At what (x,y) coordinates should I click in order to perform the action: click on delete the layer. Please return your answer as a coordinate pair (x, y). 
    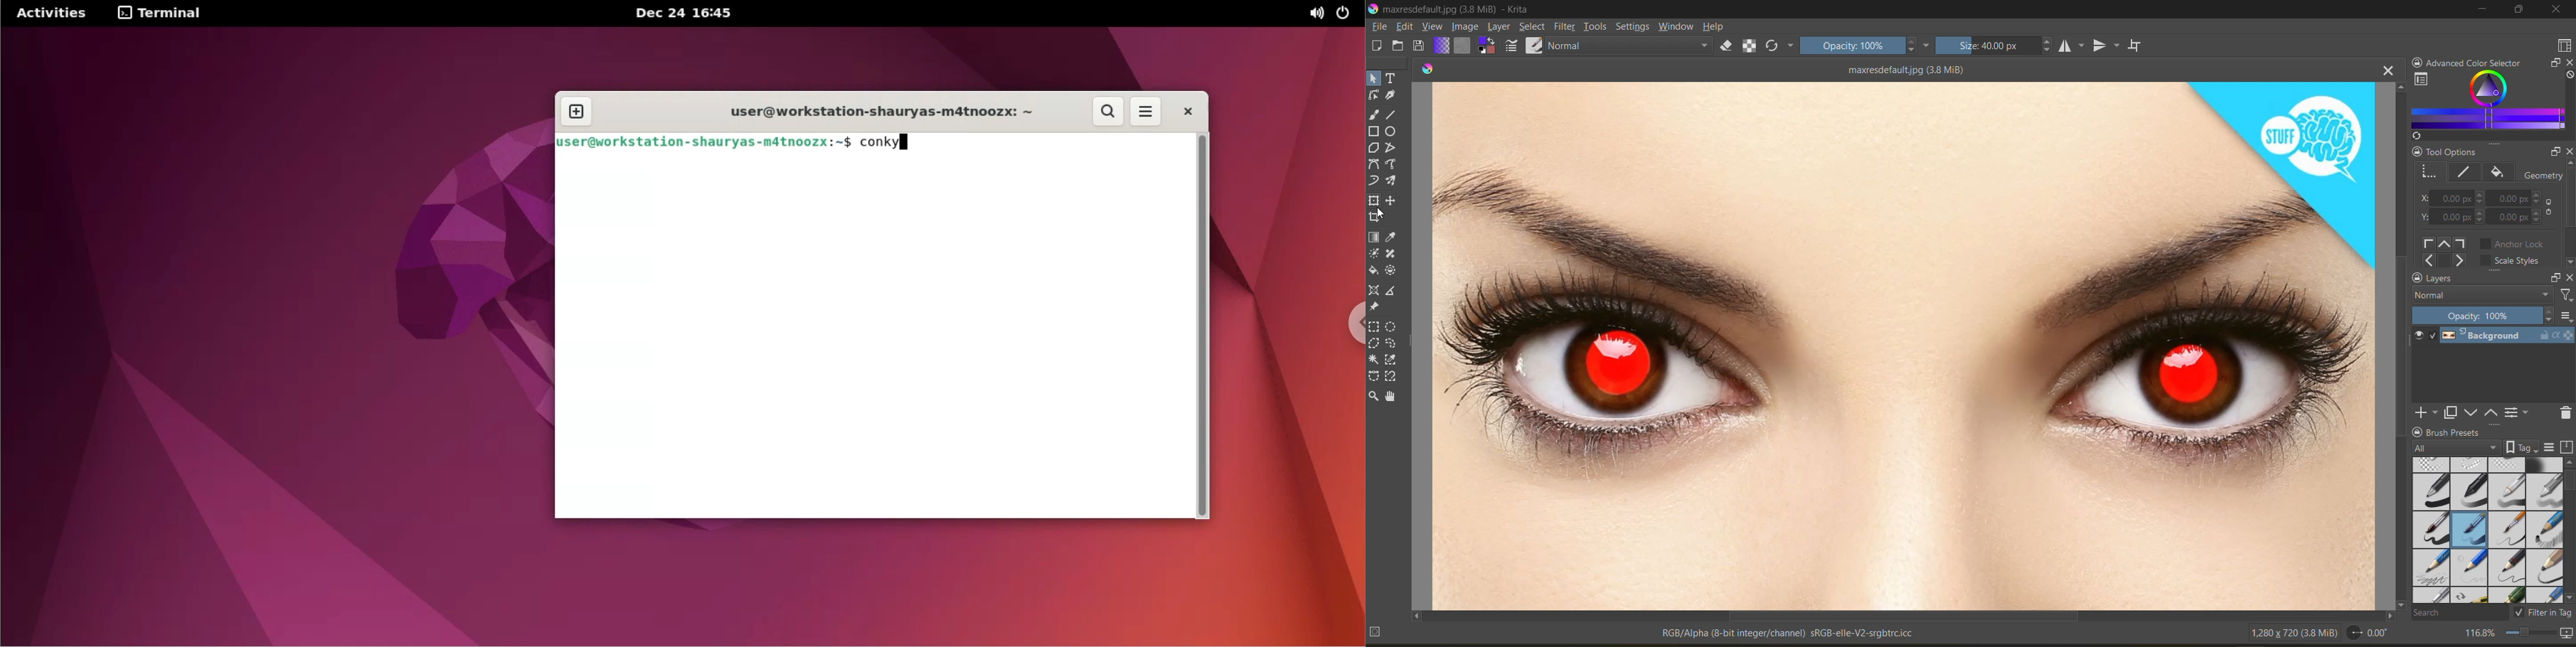
    Looking at the image, I should click on (2564, 413).